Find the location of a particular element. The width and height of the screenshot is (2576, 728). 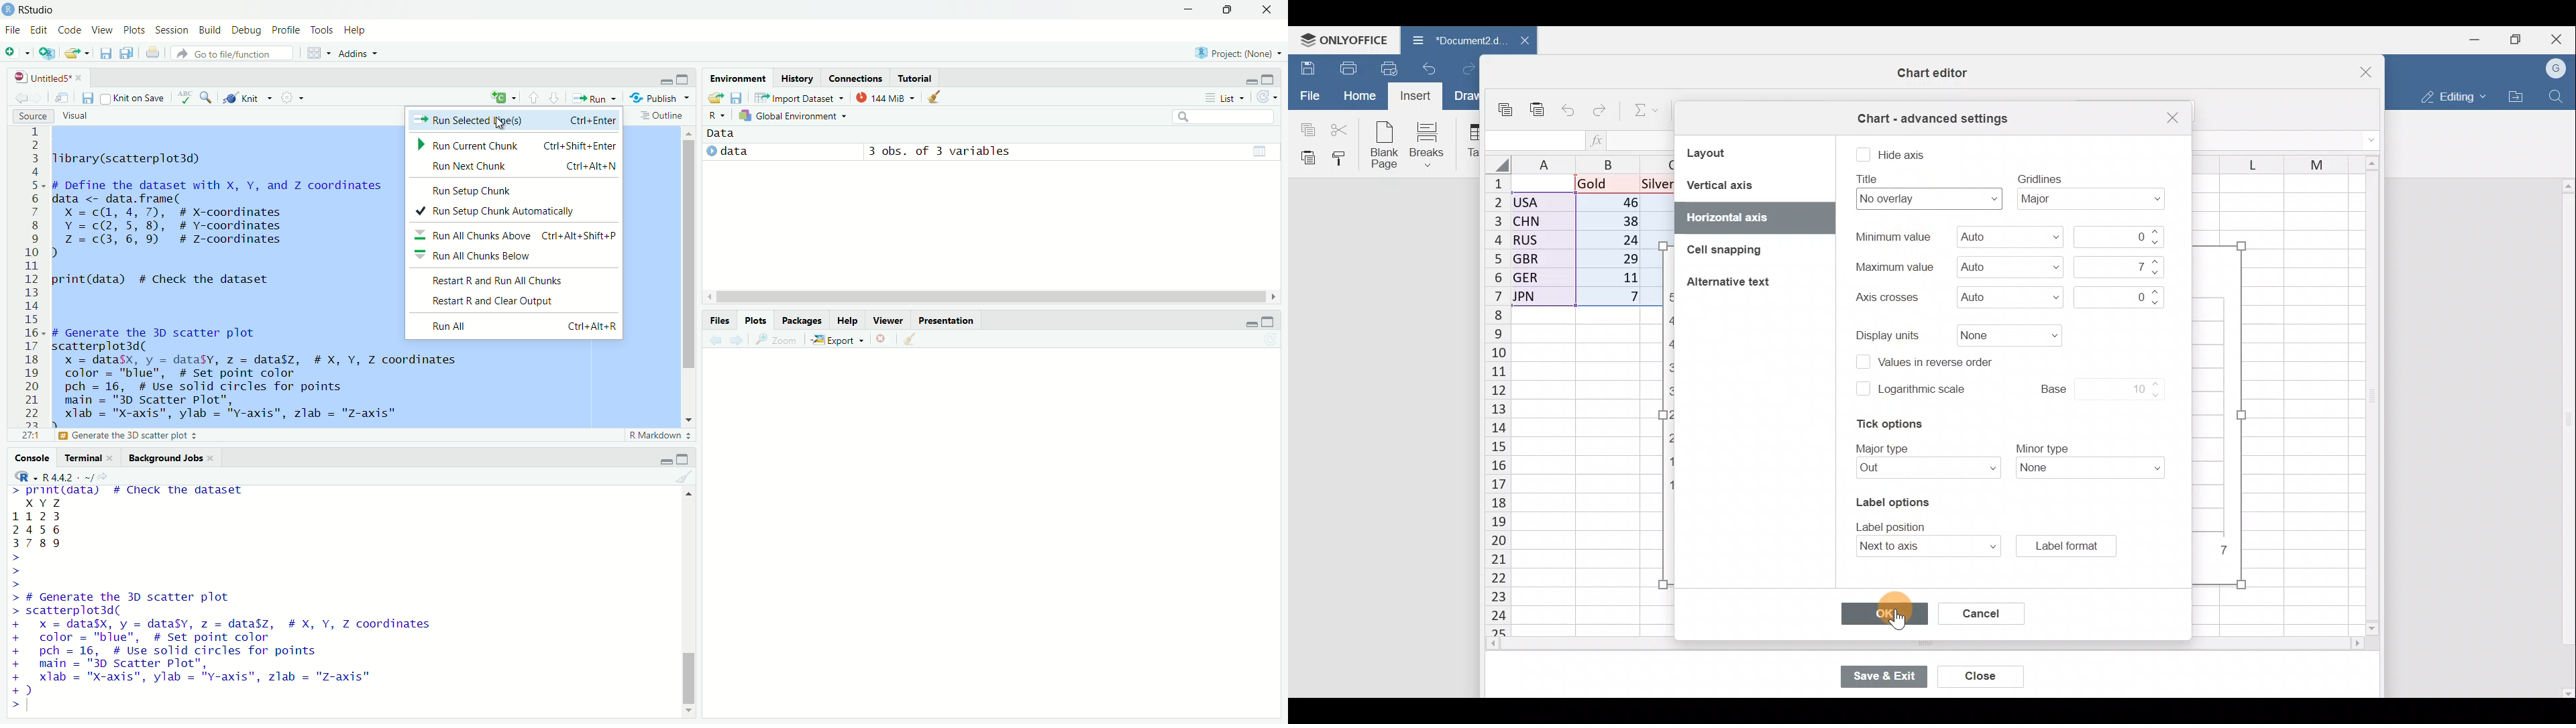

save workspace as is located at coordinates (739, 99).